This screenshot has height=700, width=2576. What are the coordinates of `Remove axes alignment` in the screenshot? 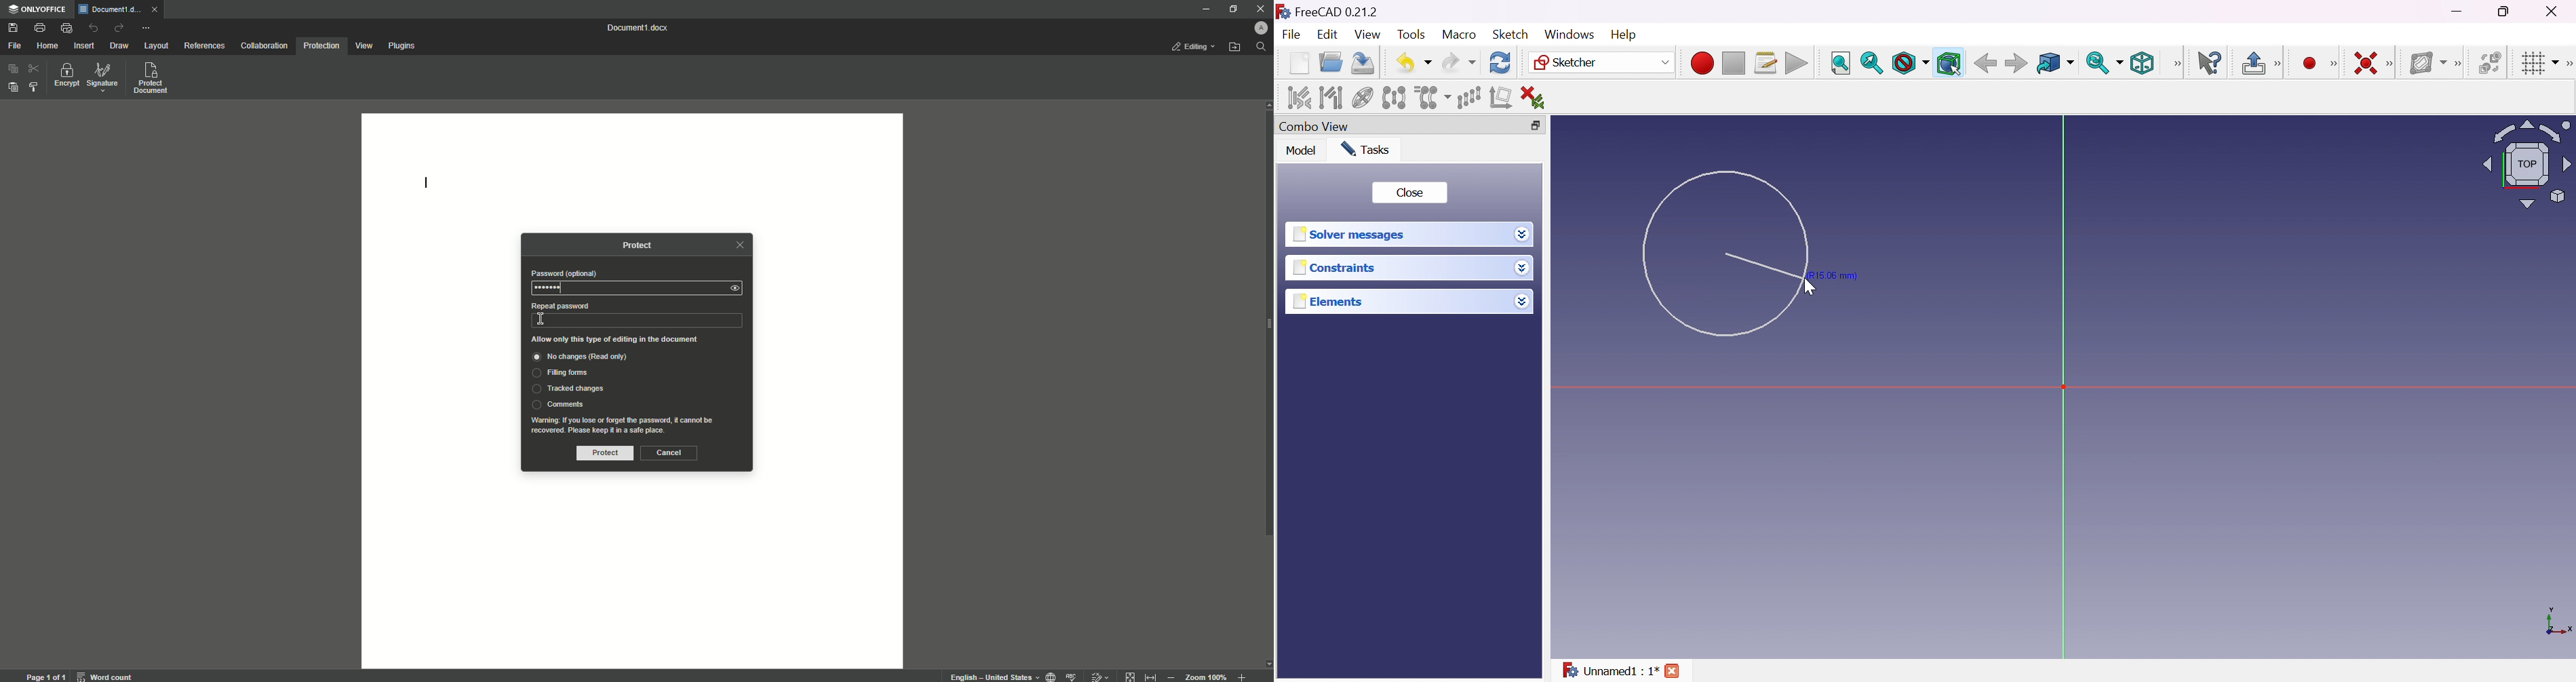 It's located at (1501, 98).